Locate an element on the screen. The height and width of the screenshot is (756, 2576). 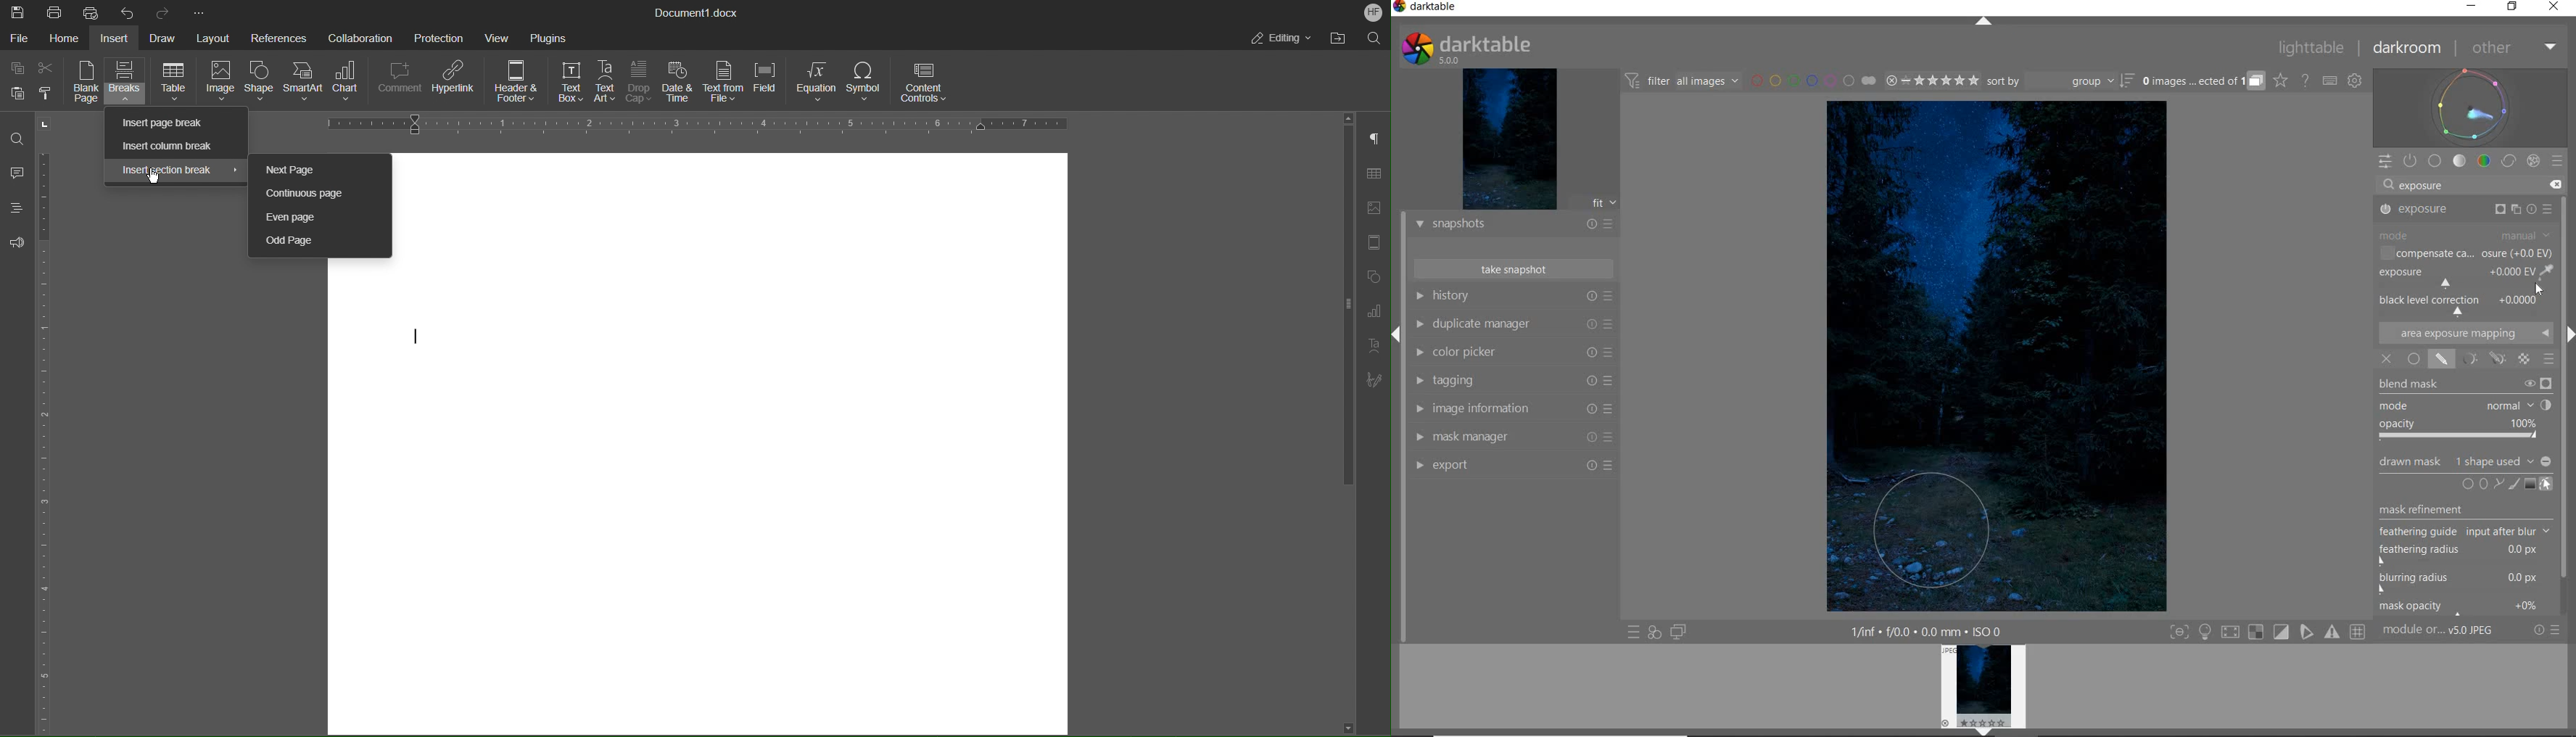
EXPAND/COLLAPSE is located at coordinates (1985, 22).